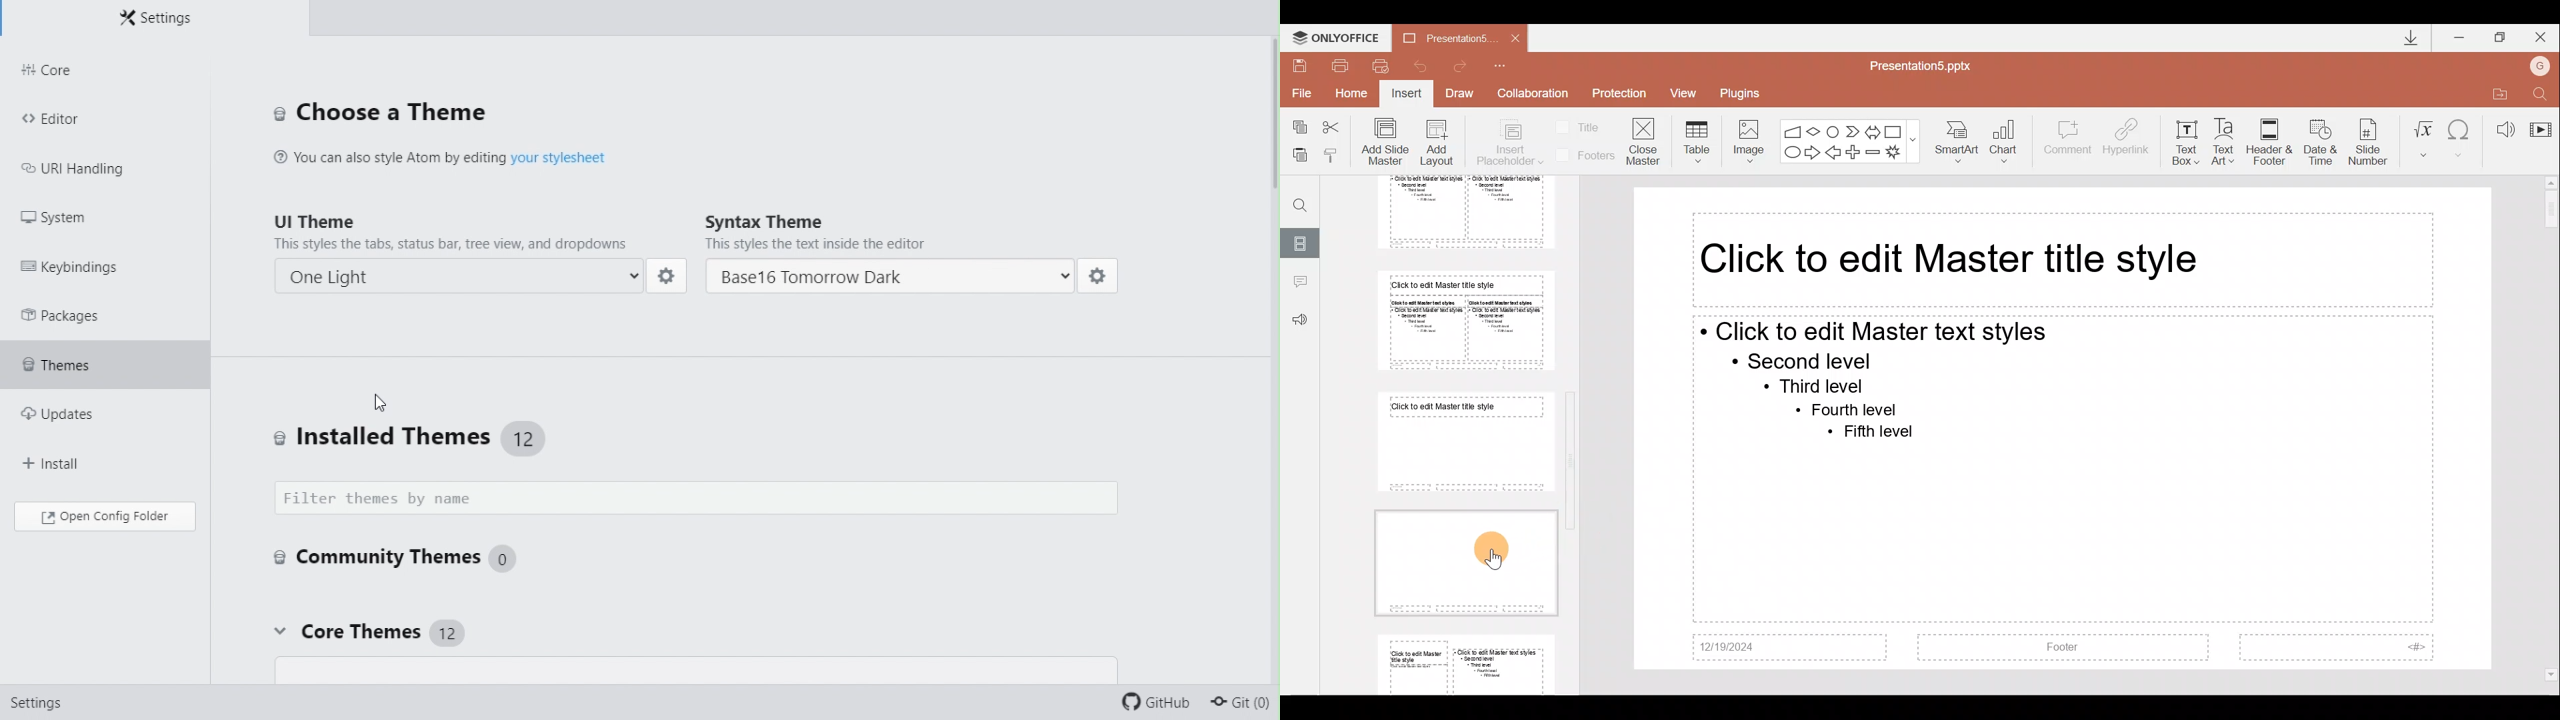 Image resolution: width=2576 pixels, height=728 pixels. What do you see at coordinates (1299, 93) in the screenshot?
I see `File` at bounding box center [1299, 93].